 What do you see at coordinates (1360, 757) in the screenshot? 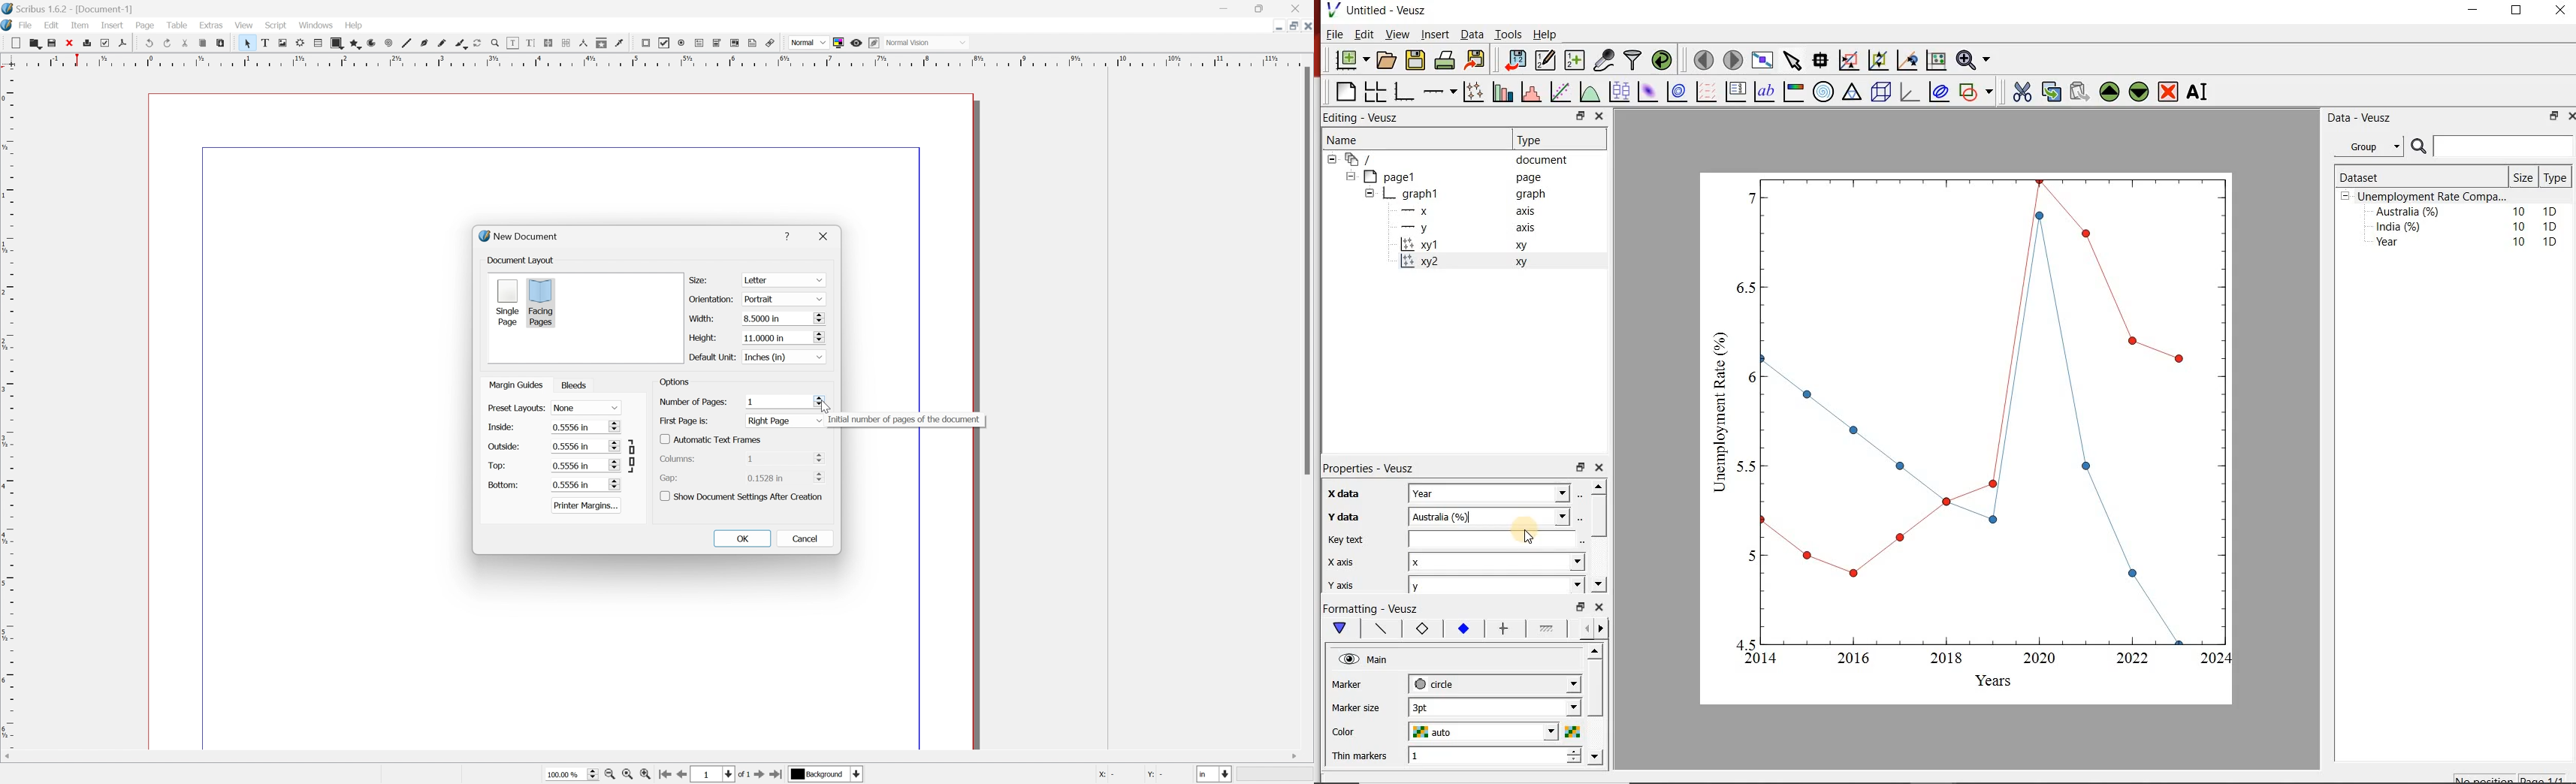
I see `Thin markers` at bounding box center [1360, 757].